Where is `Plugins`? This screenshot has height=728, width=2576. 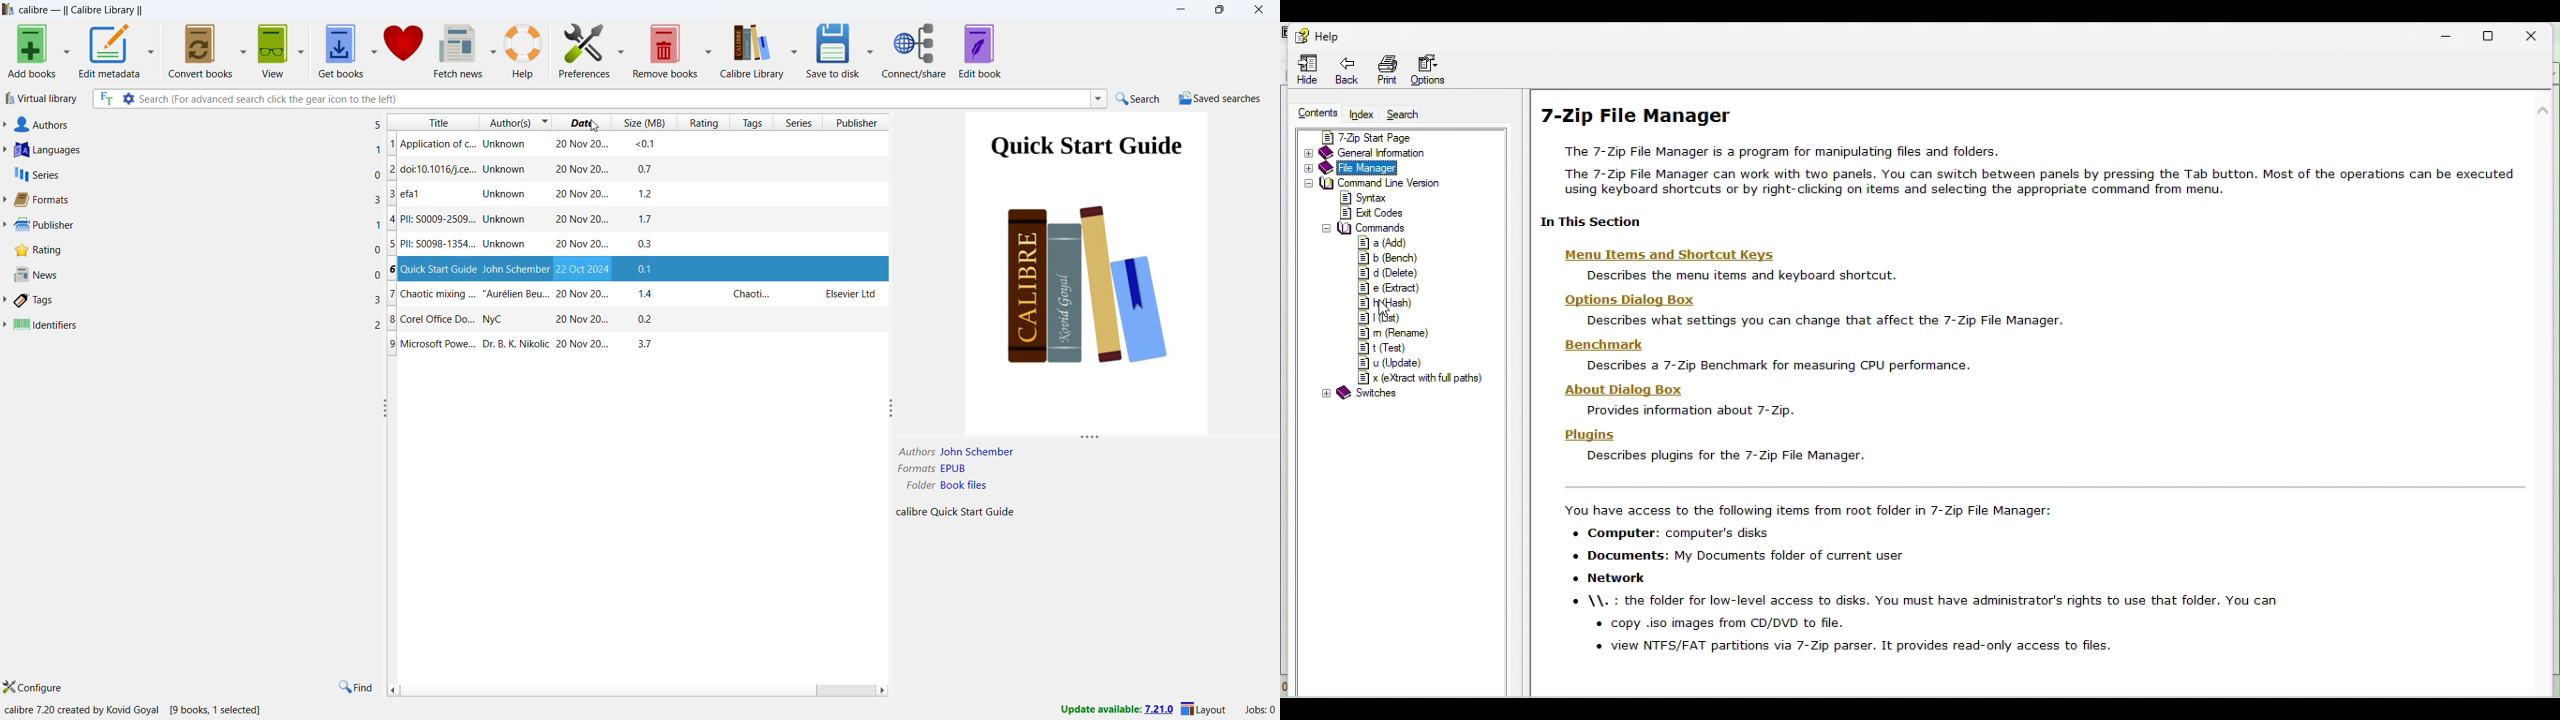
Plugins is located at coordinates (1709, 445).